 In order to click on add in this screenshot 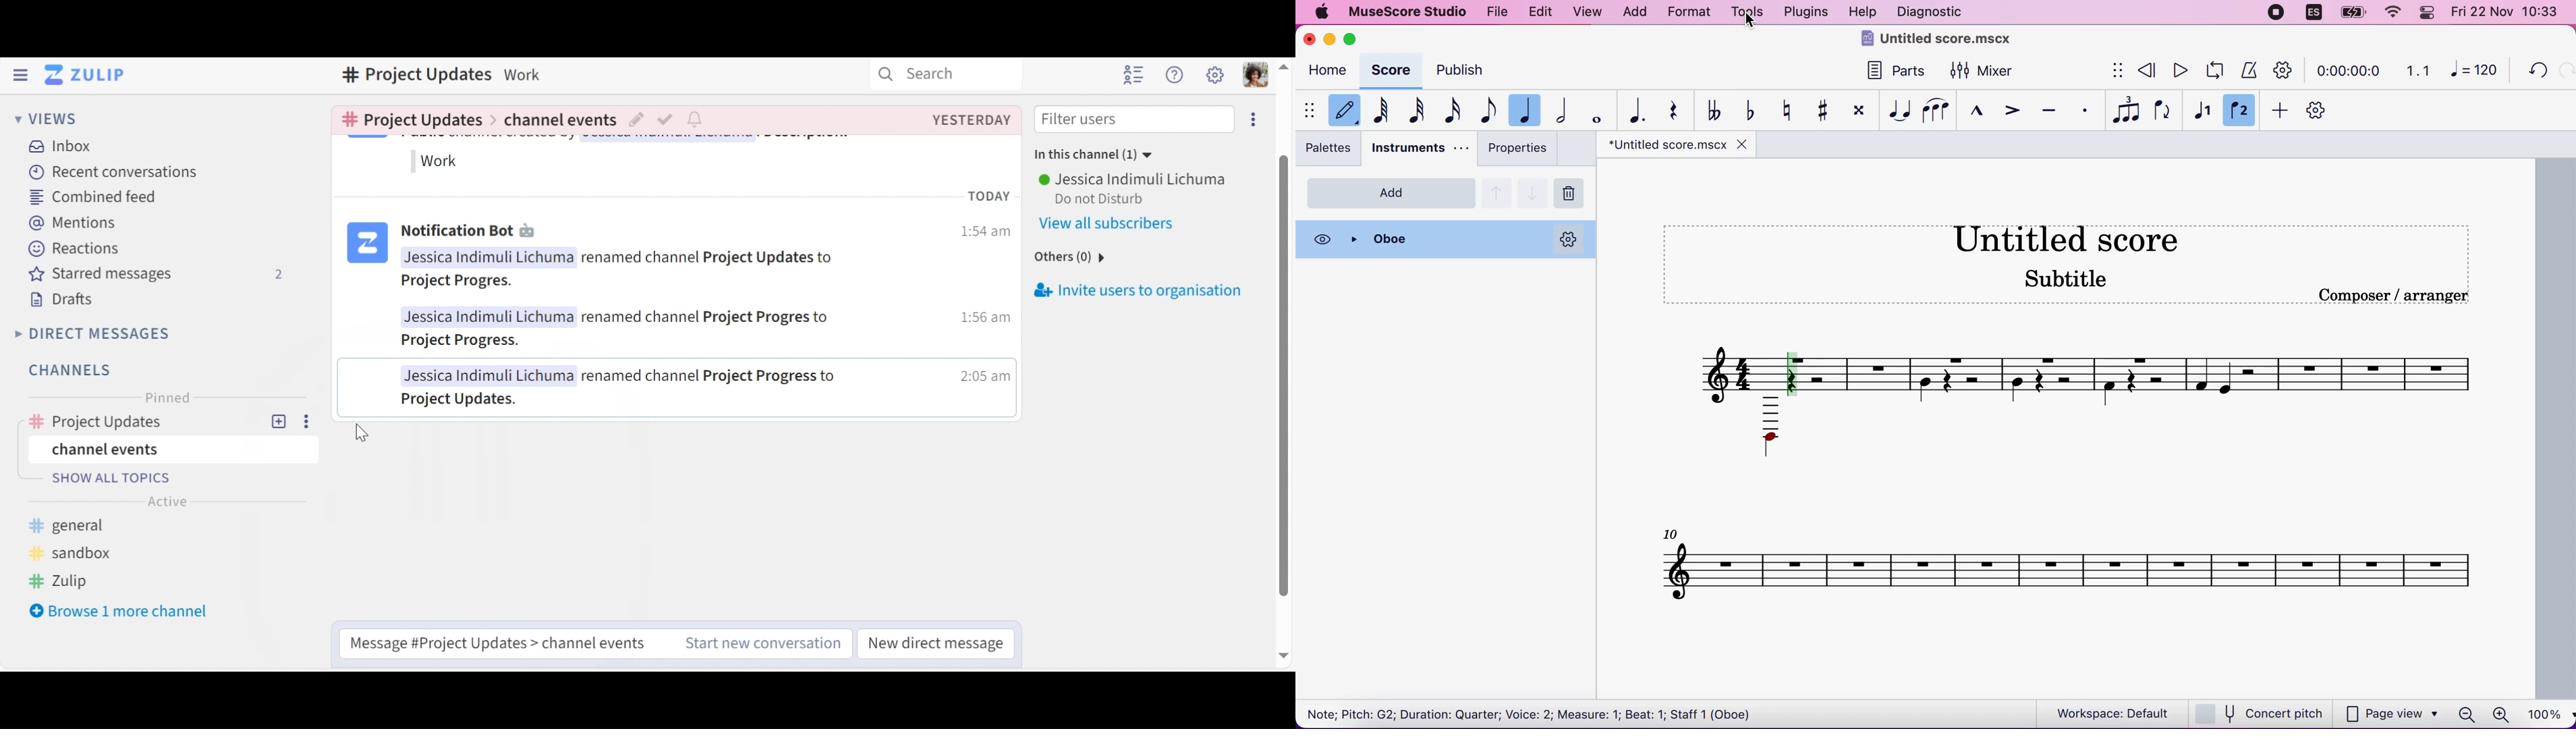, I will do `click(1391, 194)`.